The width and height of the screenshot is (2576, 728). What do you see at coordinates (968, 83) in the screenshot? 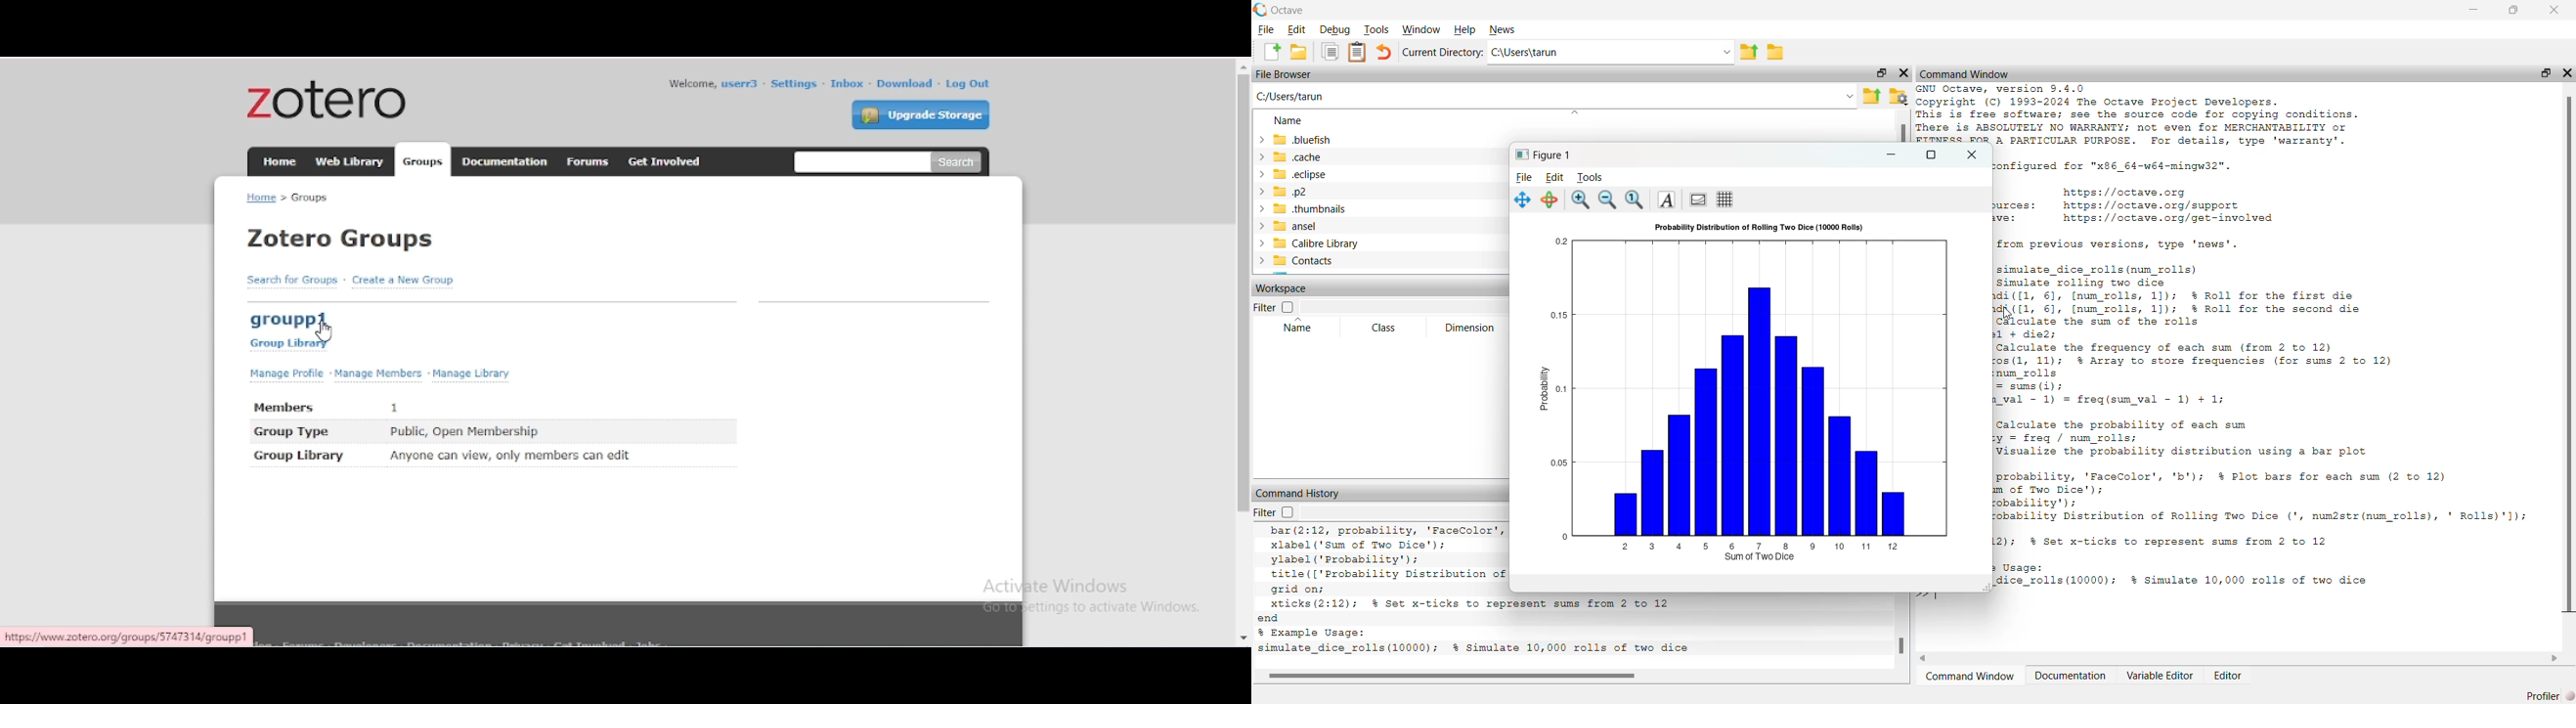
I see `log out` at bounding box center [968, 83].